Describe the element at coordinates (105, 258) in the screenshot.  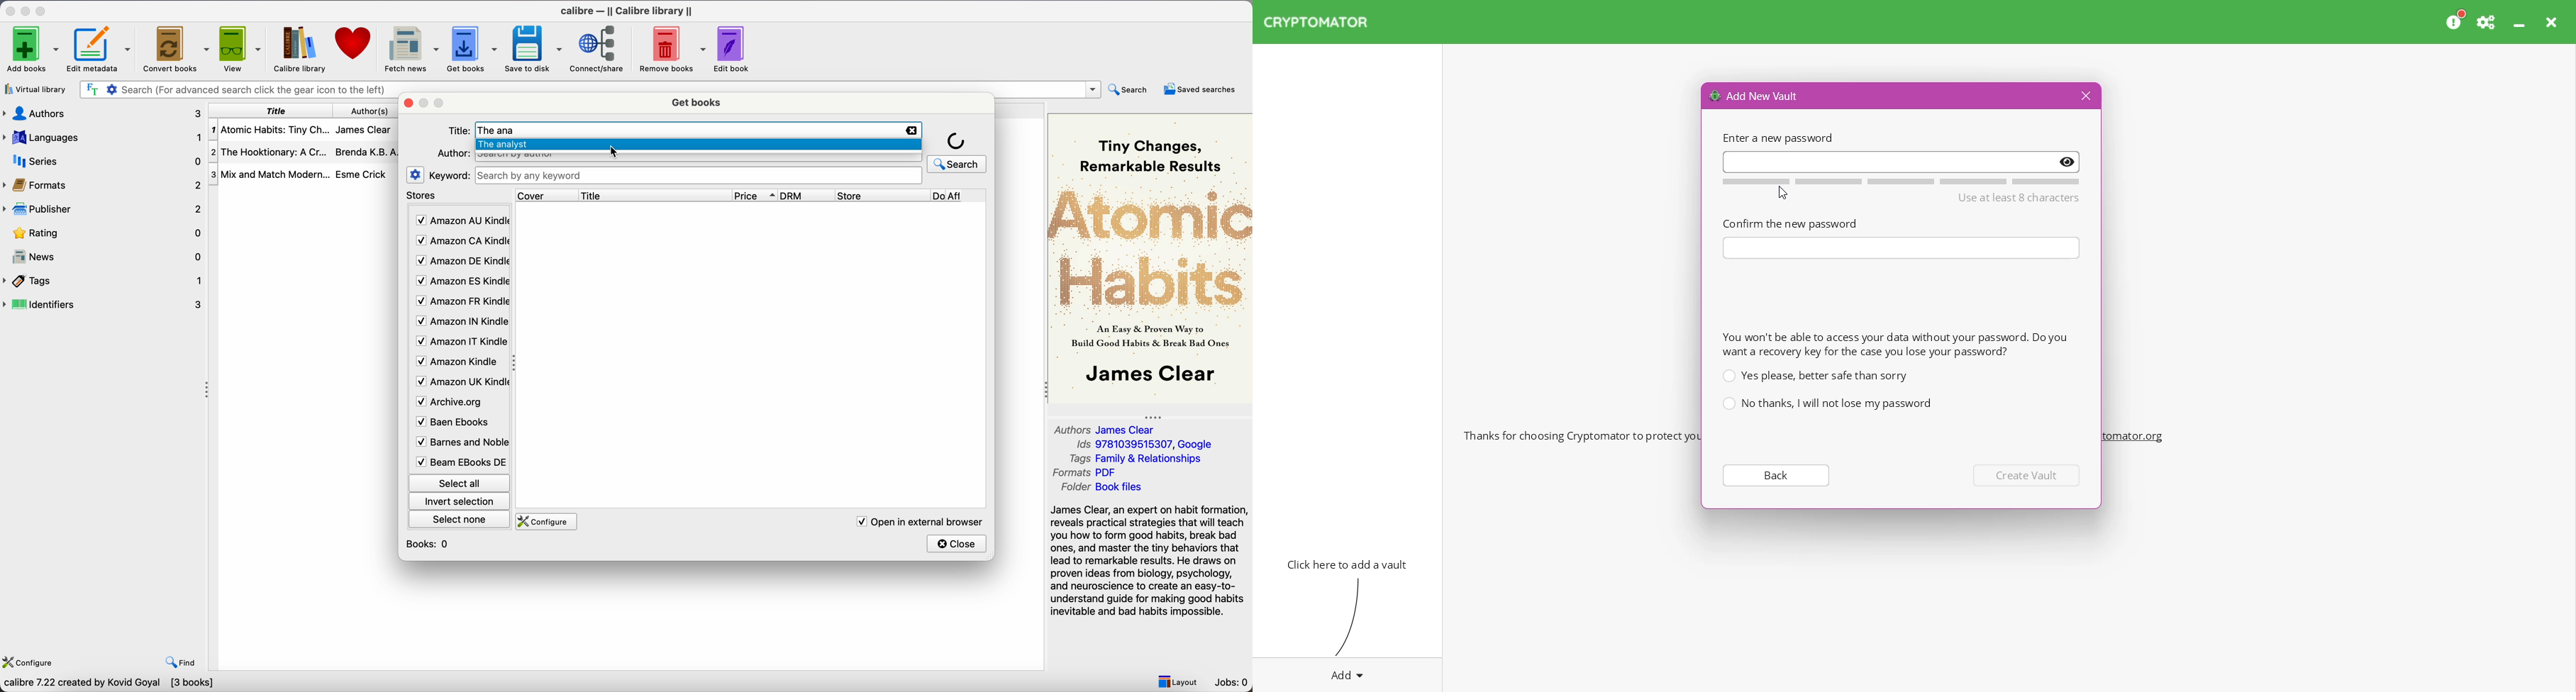
I see `news` at that location.